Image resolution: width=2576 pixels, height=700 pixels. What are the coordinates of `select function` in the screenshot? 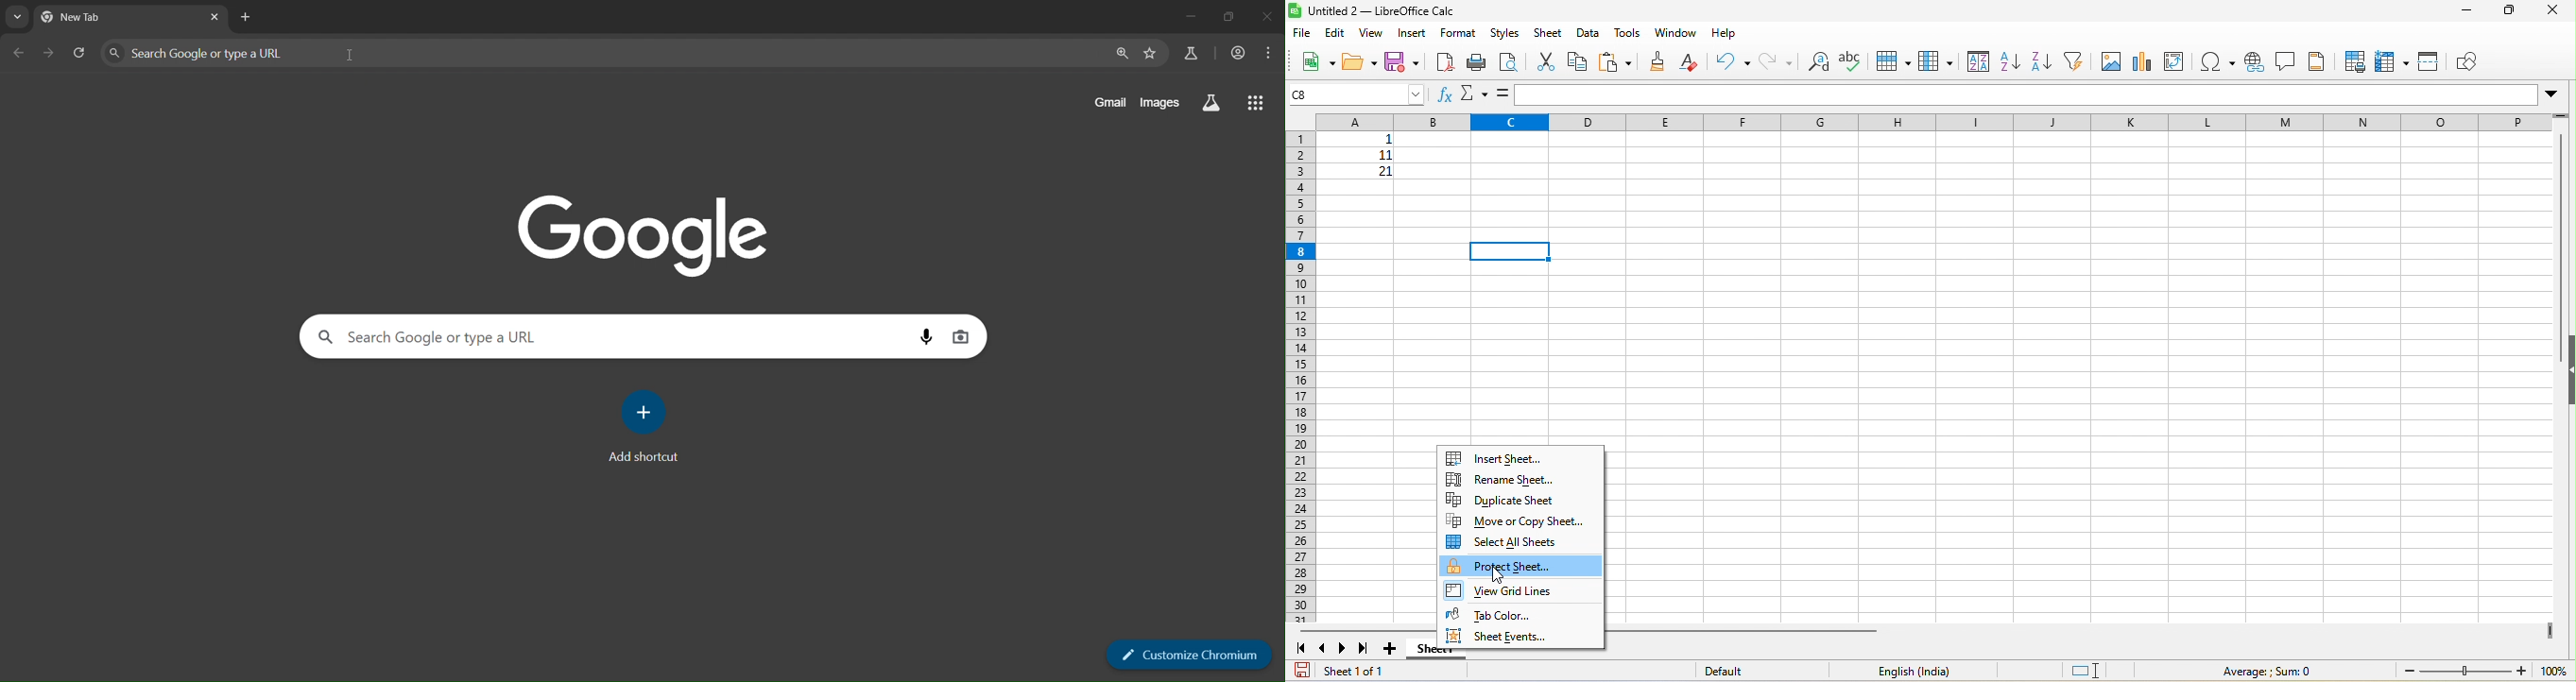 It's located at (1475, 94).